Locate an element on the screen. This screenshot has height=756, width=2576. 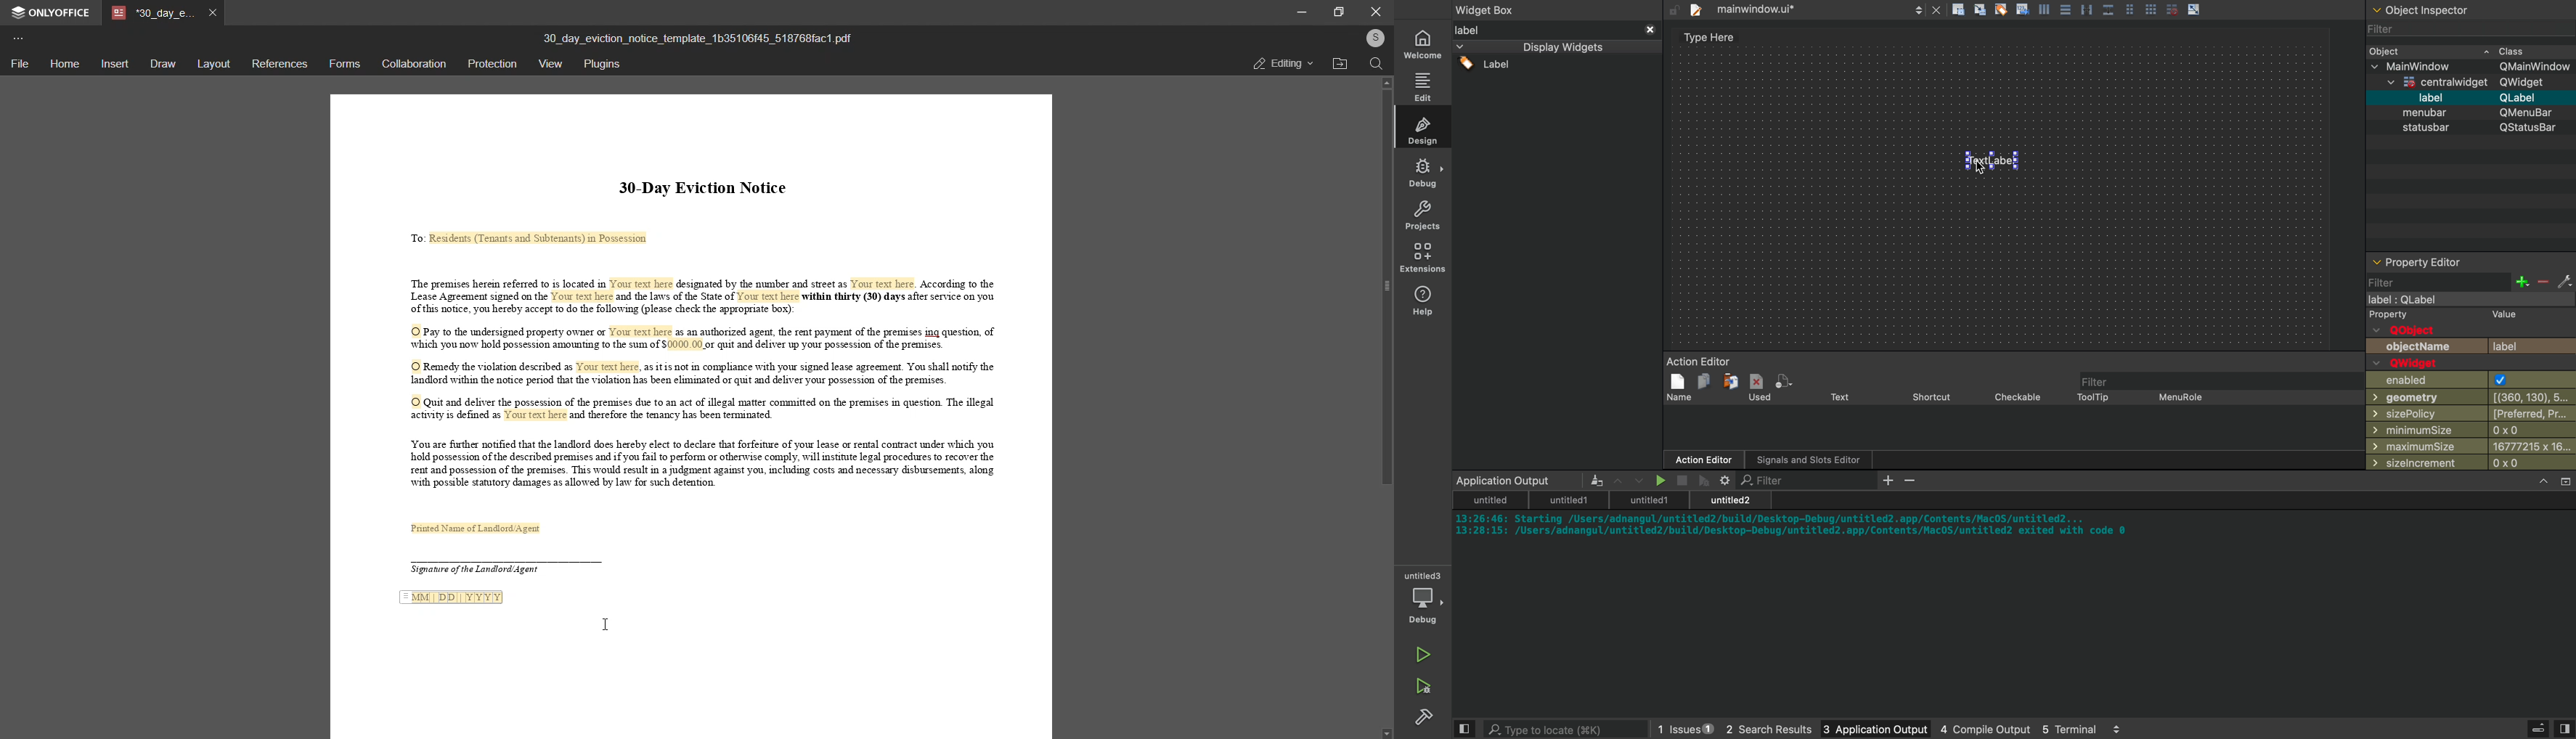
files is located at coordinates (1796, 9).